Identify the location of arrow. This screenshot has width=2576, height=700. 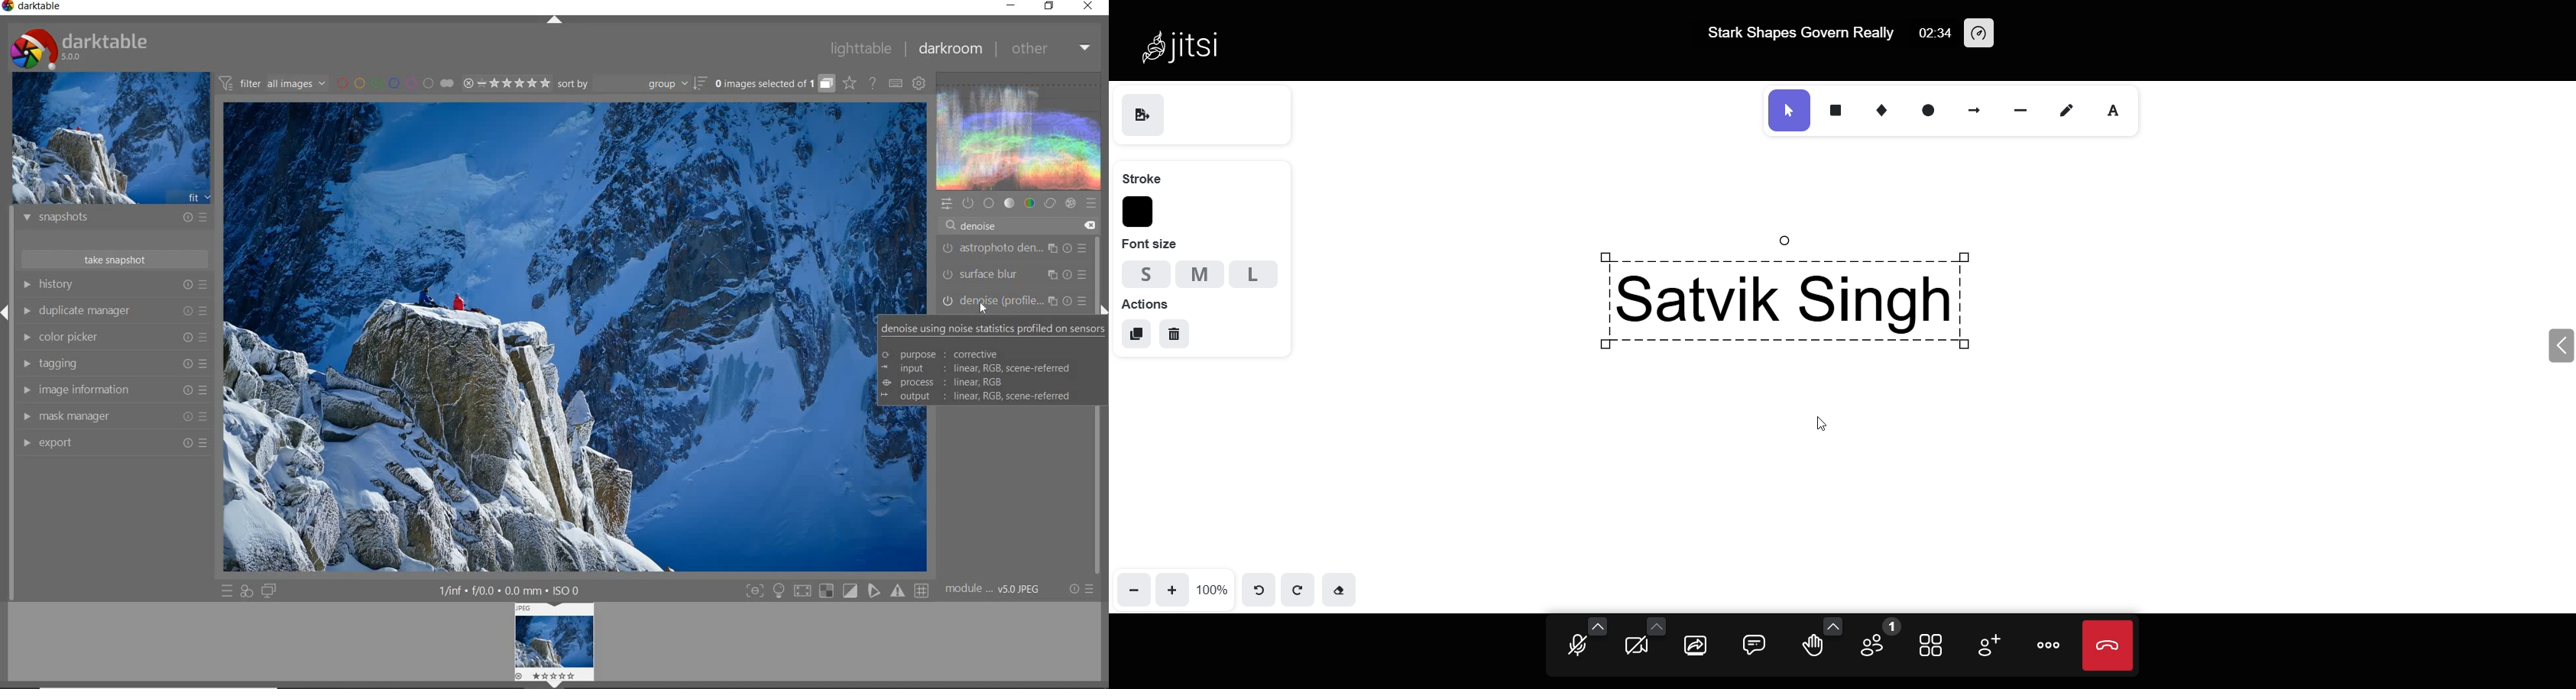
(1976, 108).